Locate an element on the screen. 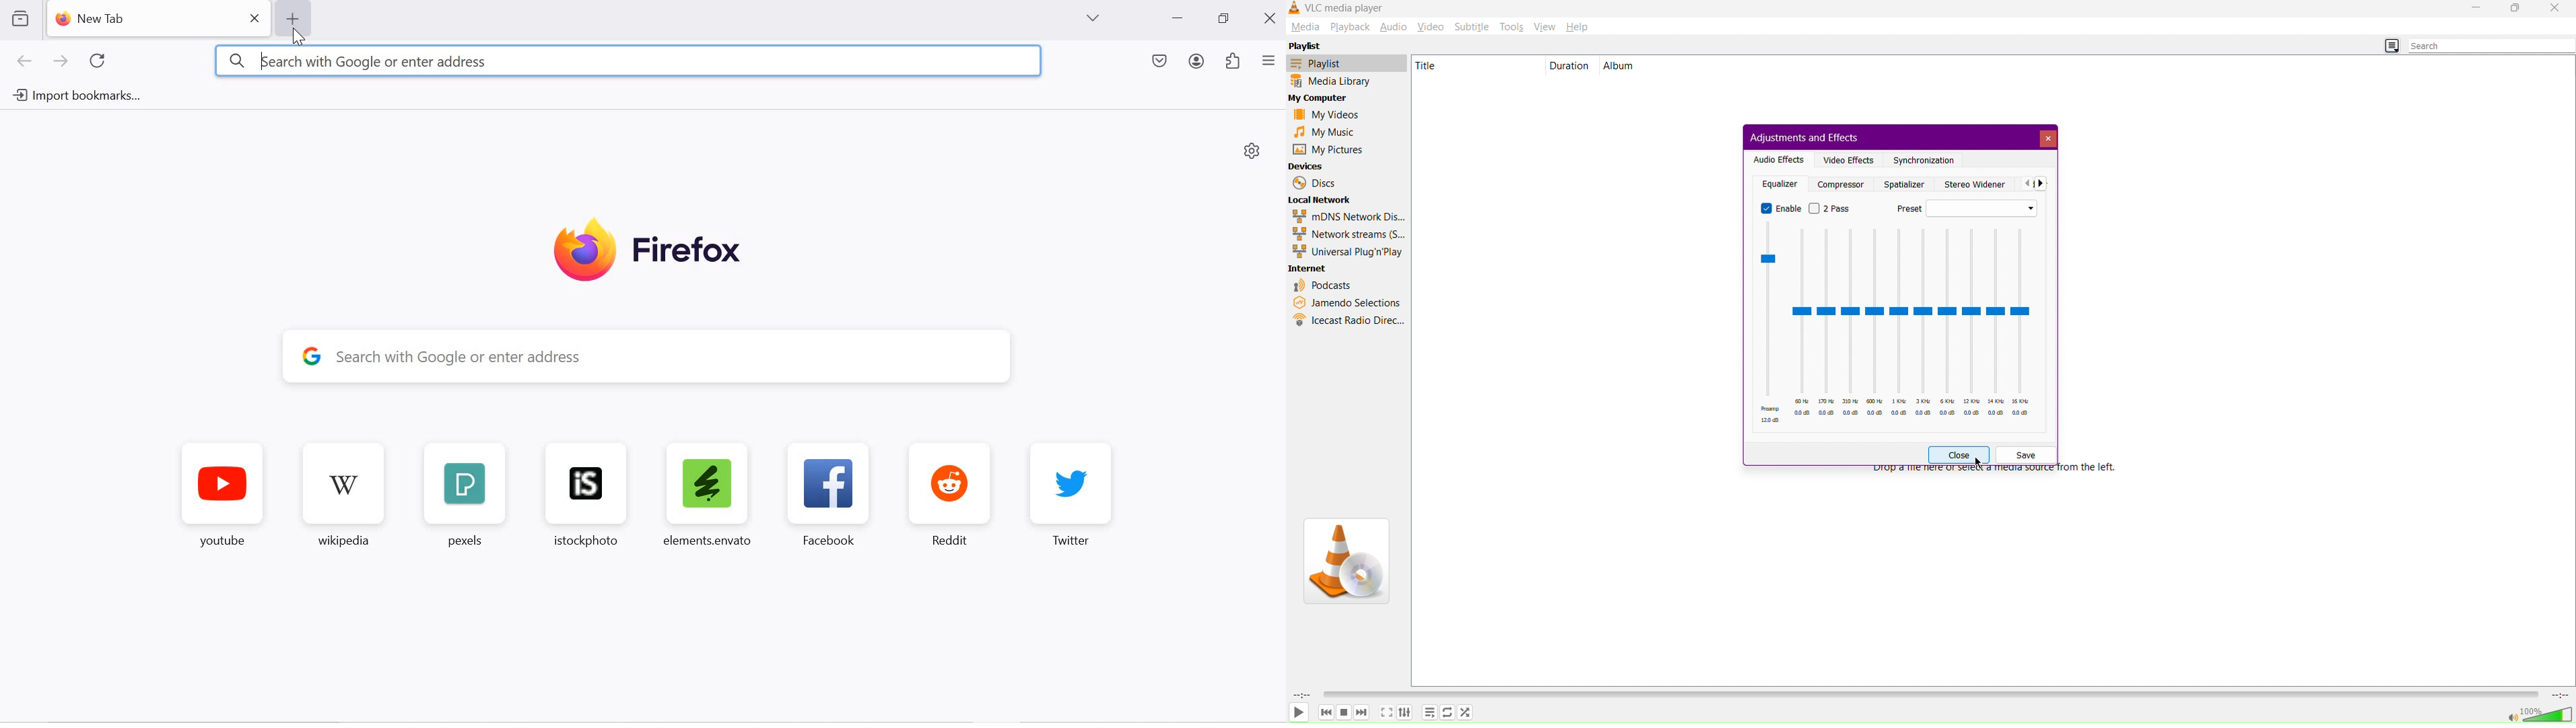 The width and height of the screenshot is (2576, 728). close is located at coordinates (1272, 17).